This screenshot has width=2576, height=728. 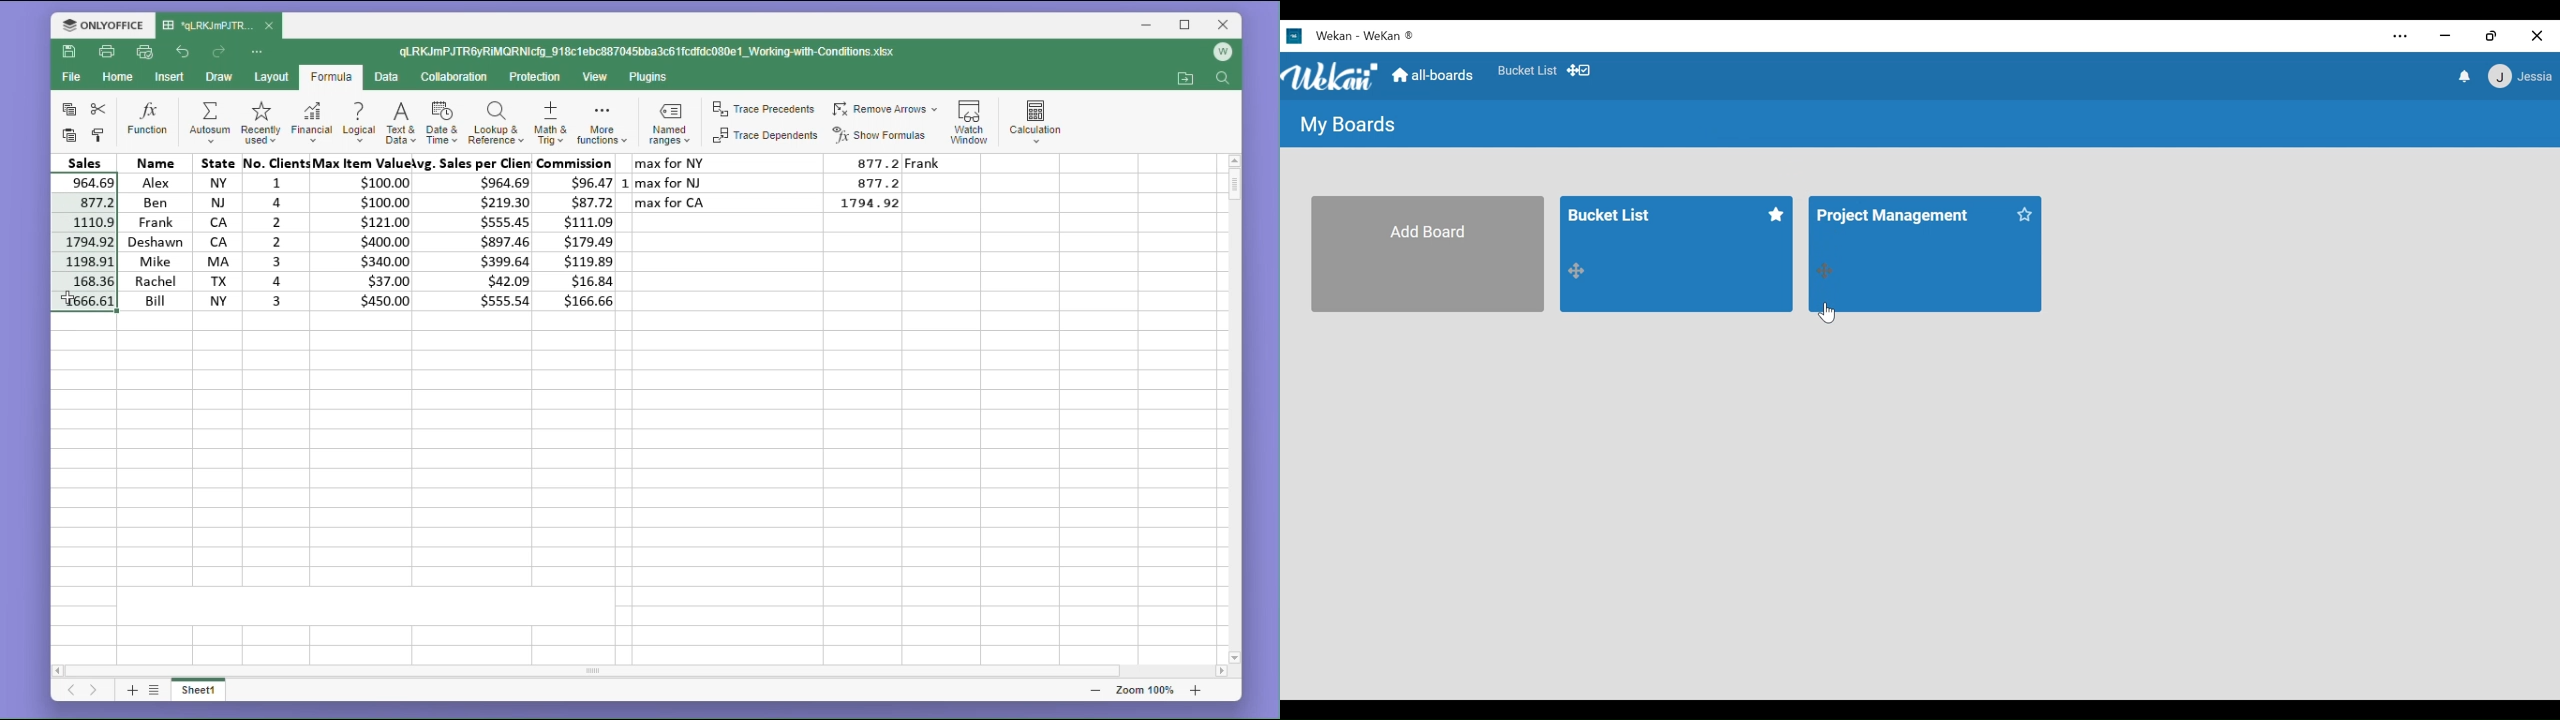 I want to click on quick print, so click(x=146, y=53).